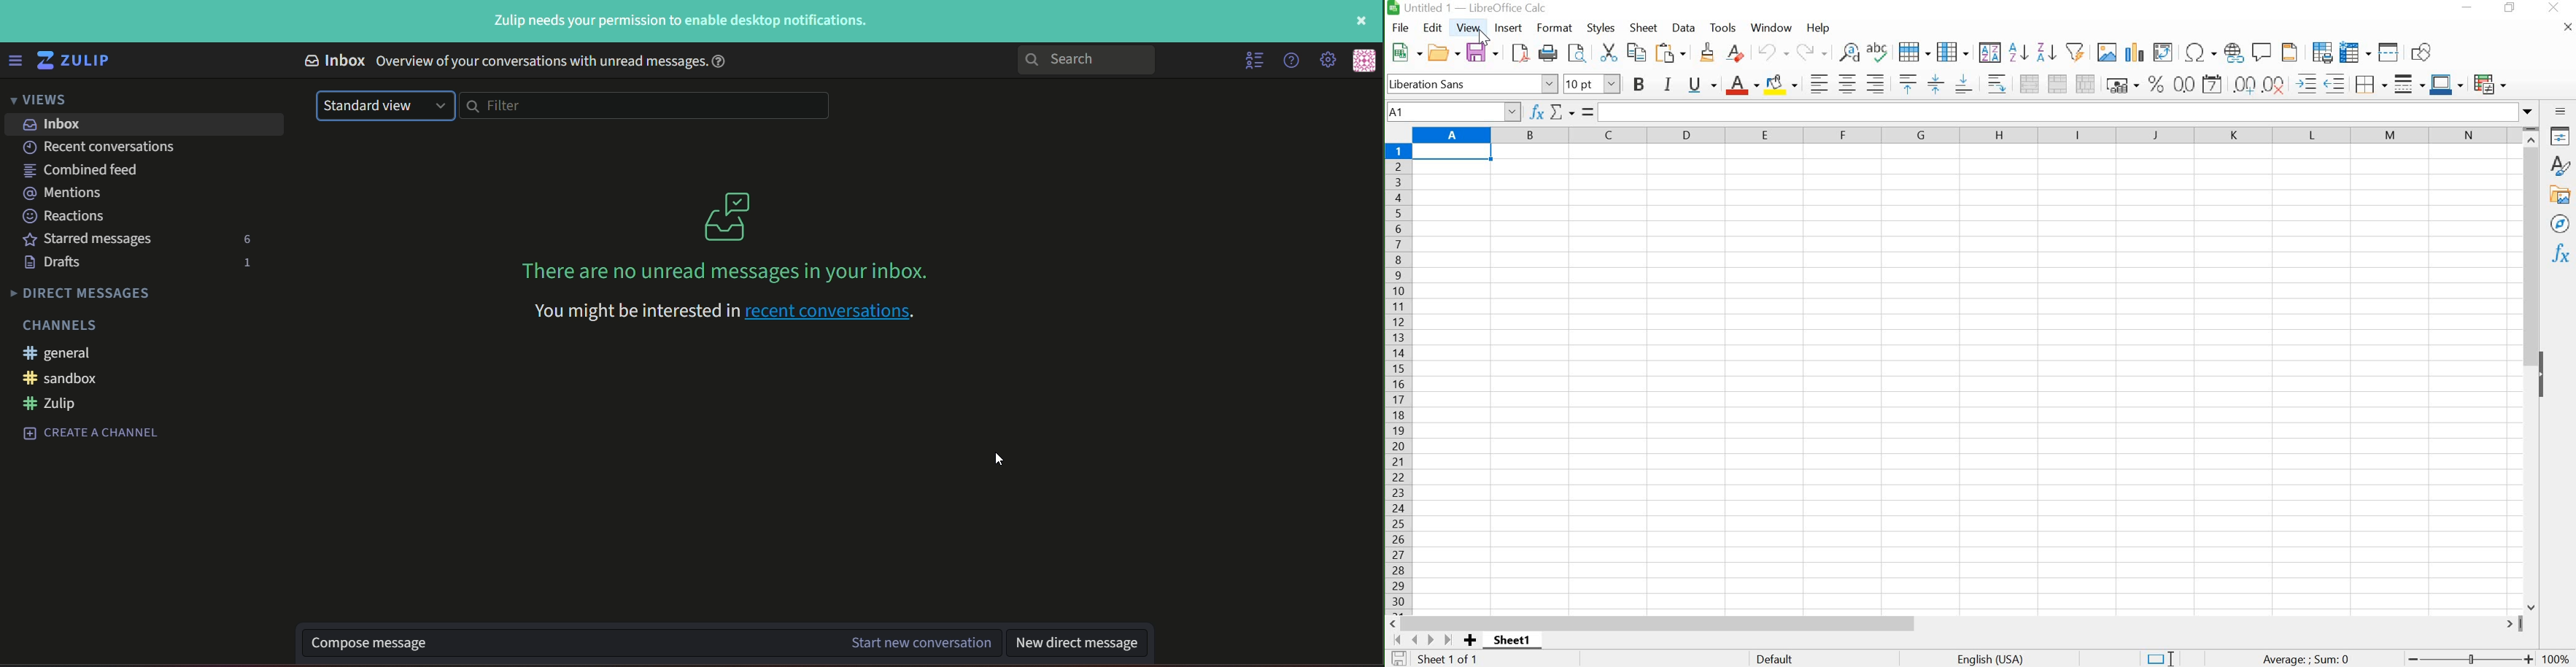 Image resolution: width=2576 pixels, height=672 pixels. What do you see at coordinates (2322, 52) in the screenshot?
I see `DEFINE PRINT AREA` at bounding box center [2322, 52].